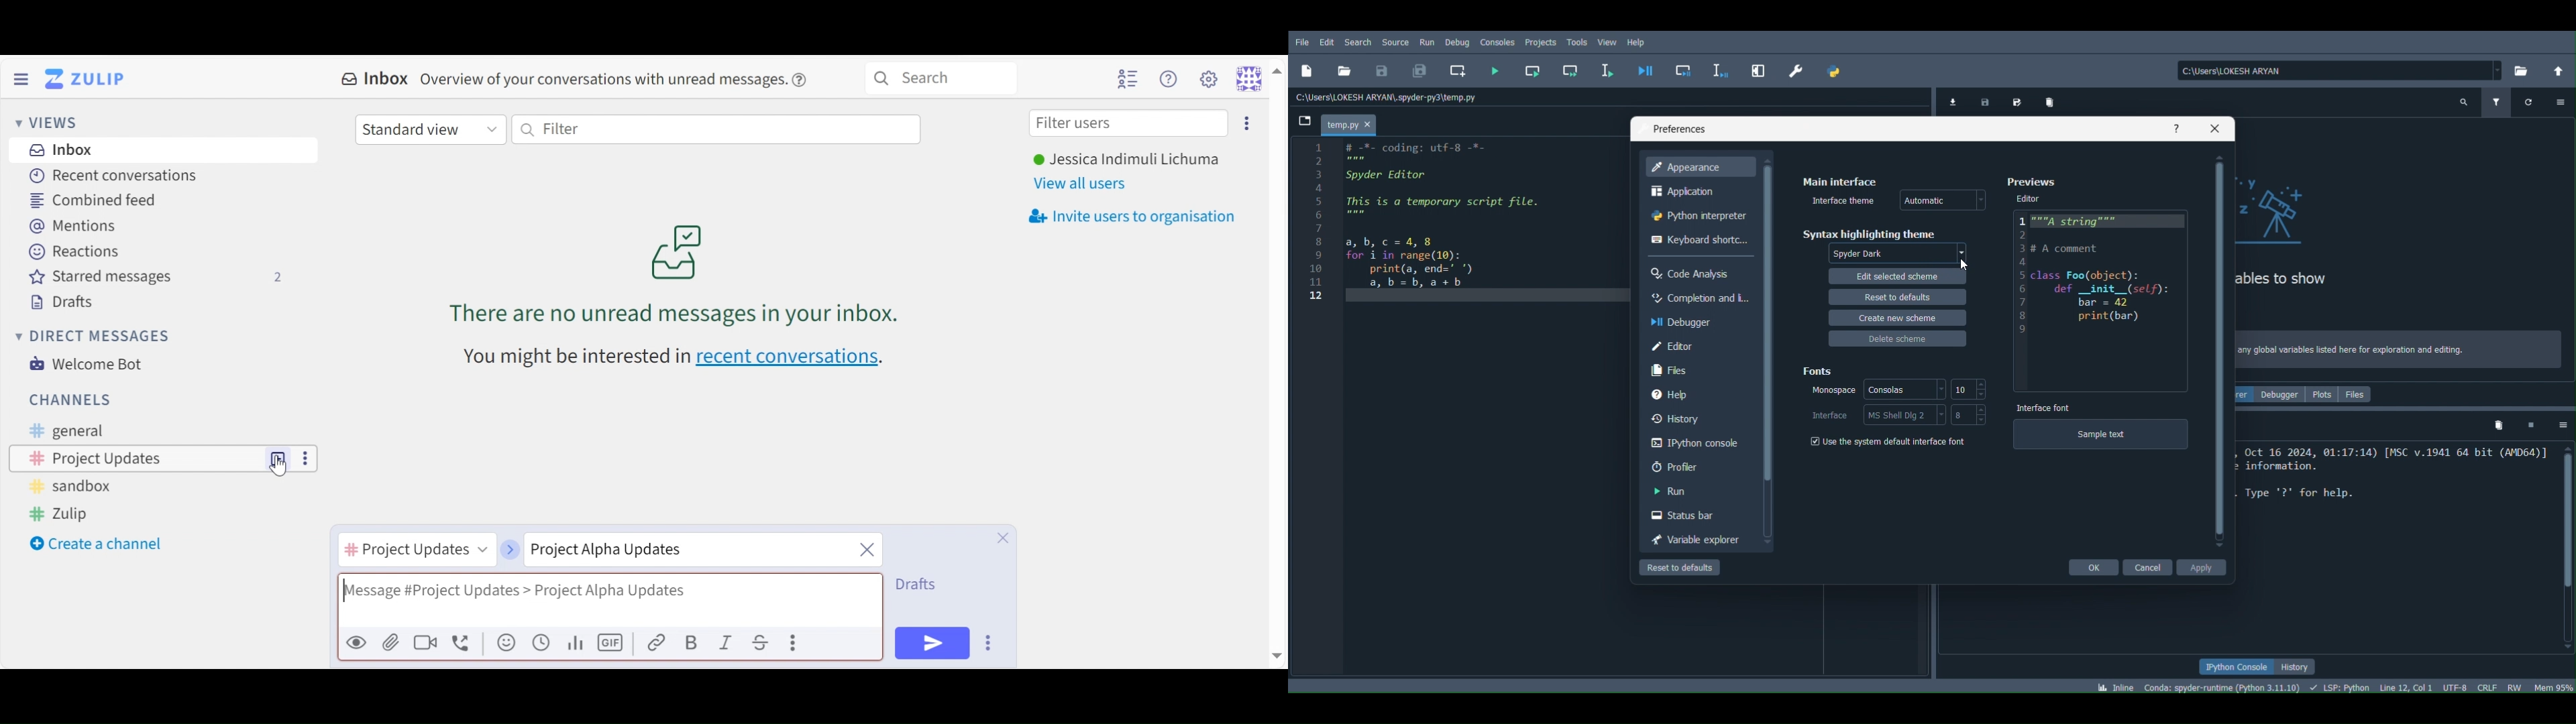 The image size is (2576, 728). What do you see at coordinates (138, 458) in the screenshot?
I see `Channel` at bounding box center [138, 458].